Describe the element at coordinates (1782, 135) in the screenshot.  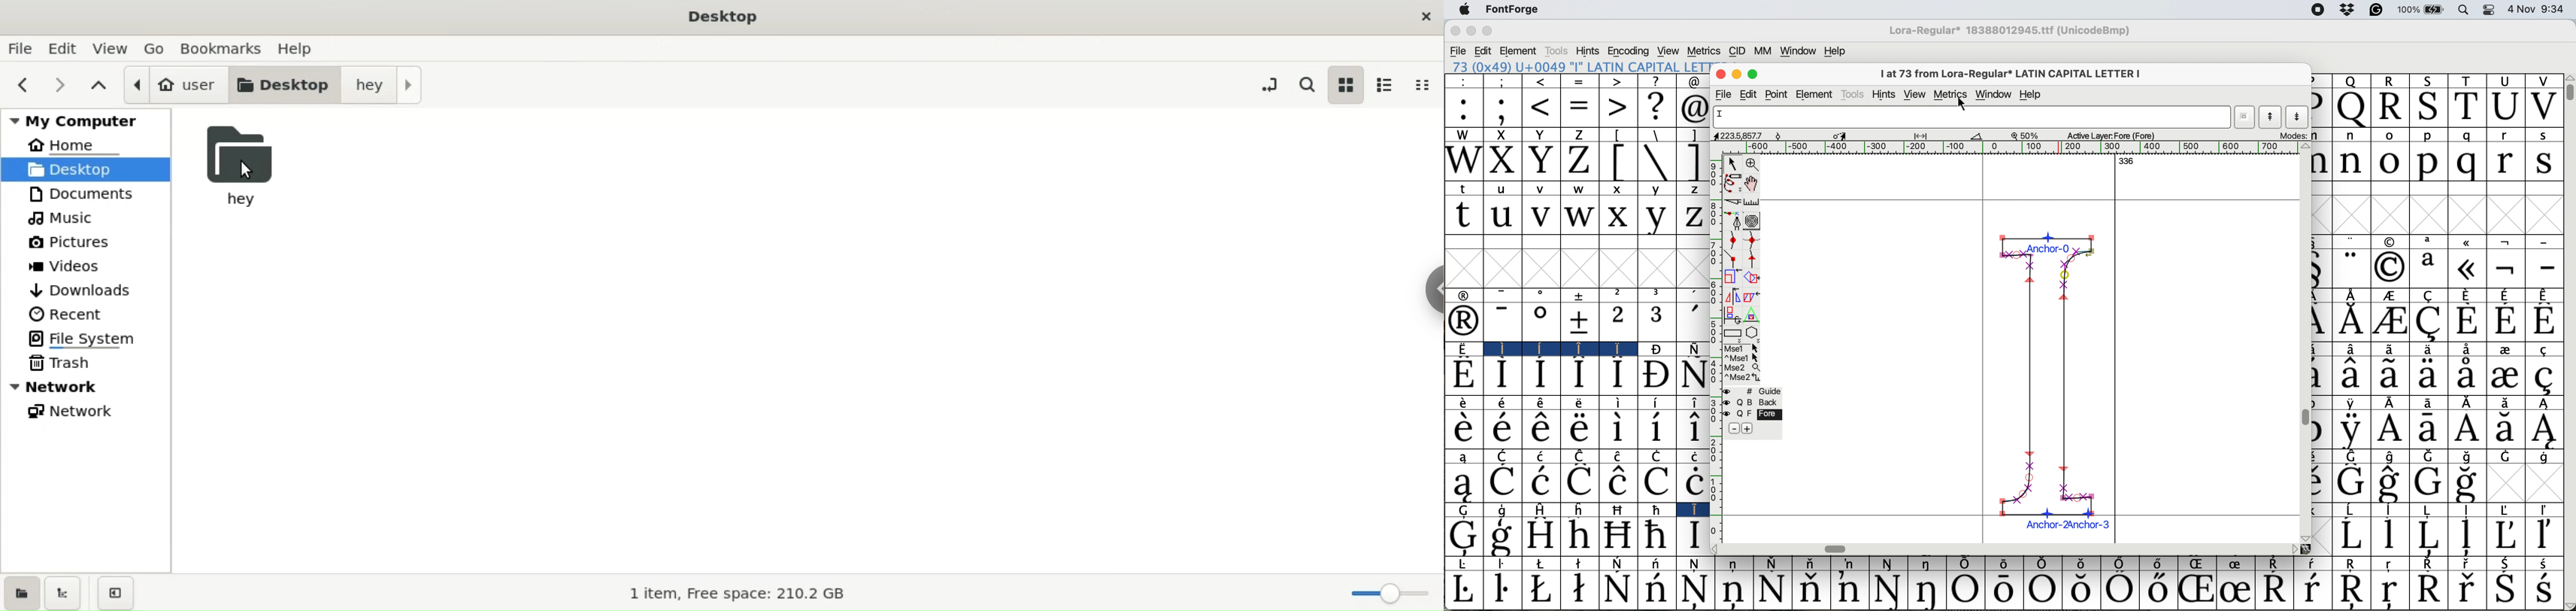
I see `` at that location.